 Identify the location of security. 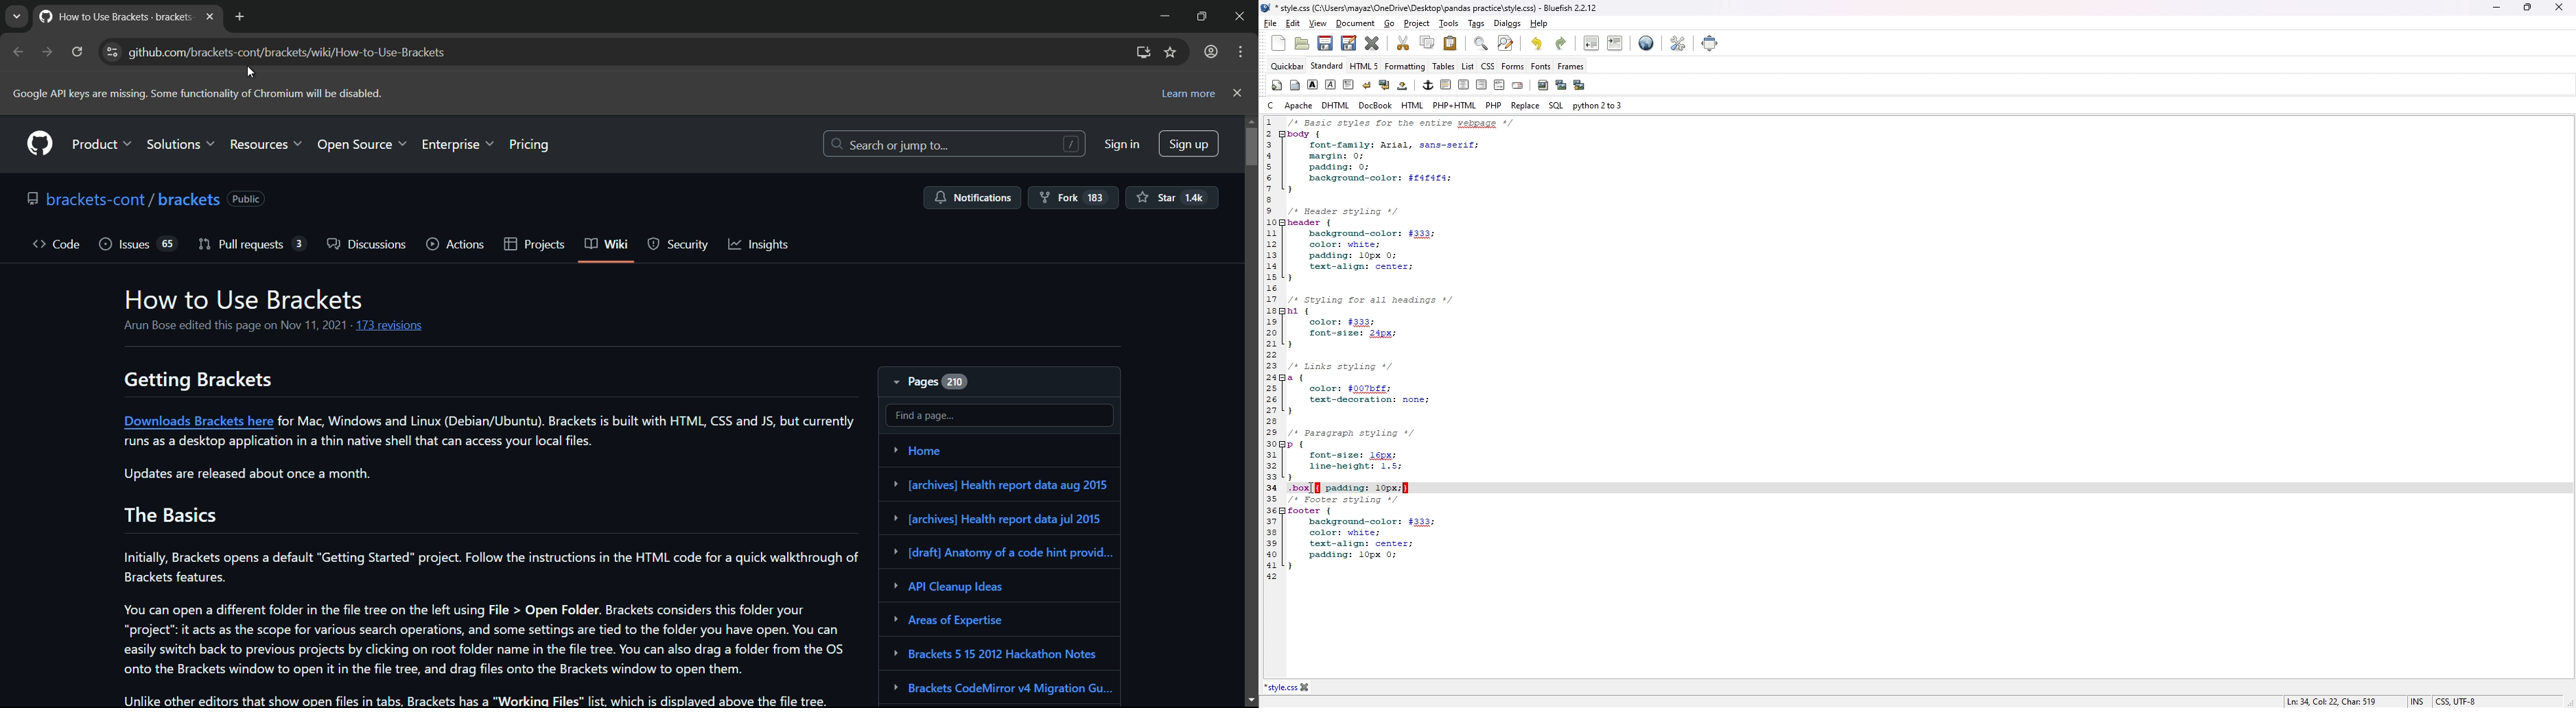
(678, 245).